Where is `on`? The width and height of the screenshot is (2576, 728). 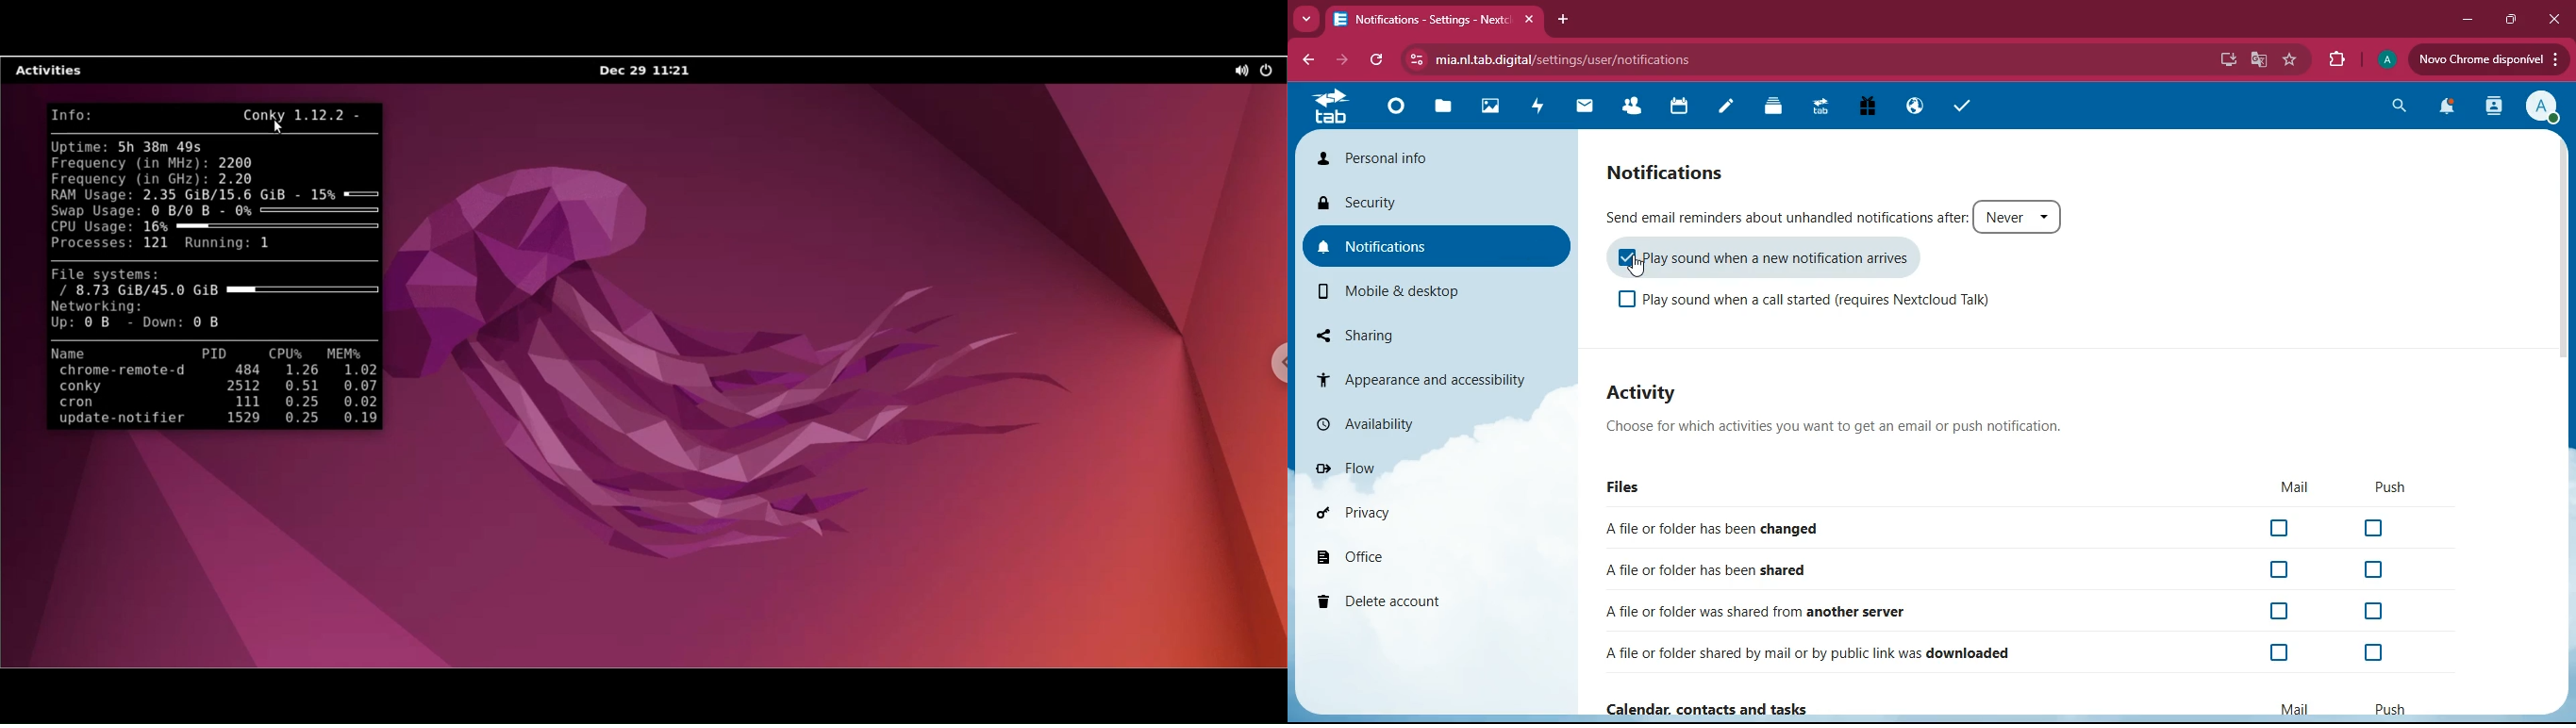
on is located at coordinates (1626, 256).